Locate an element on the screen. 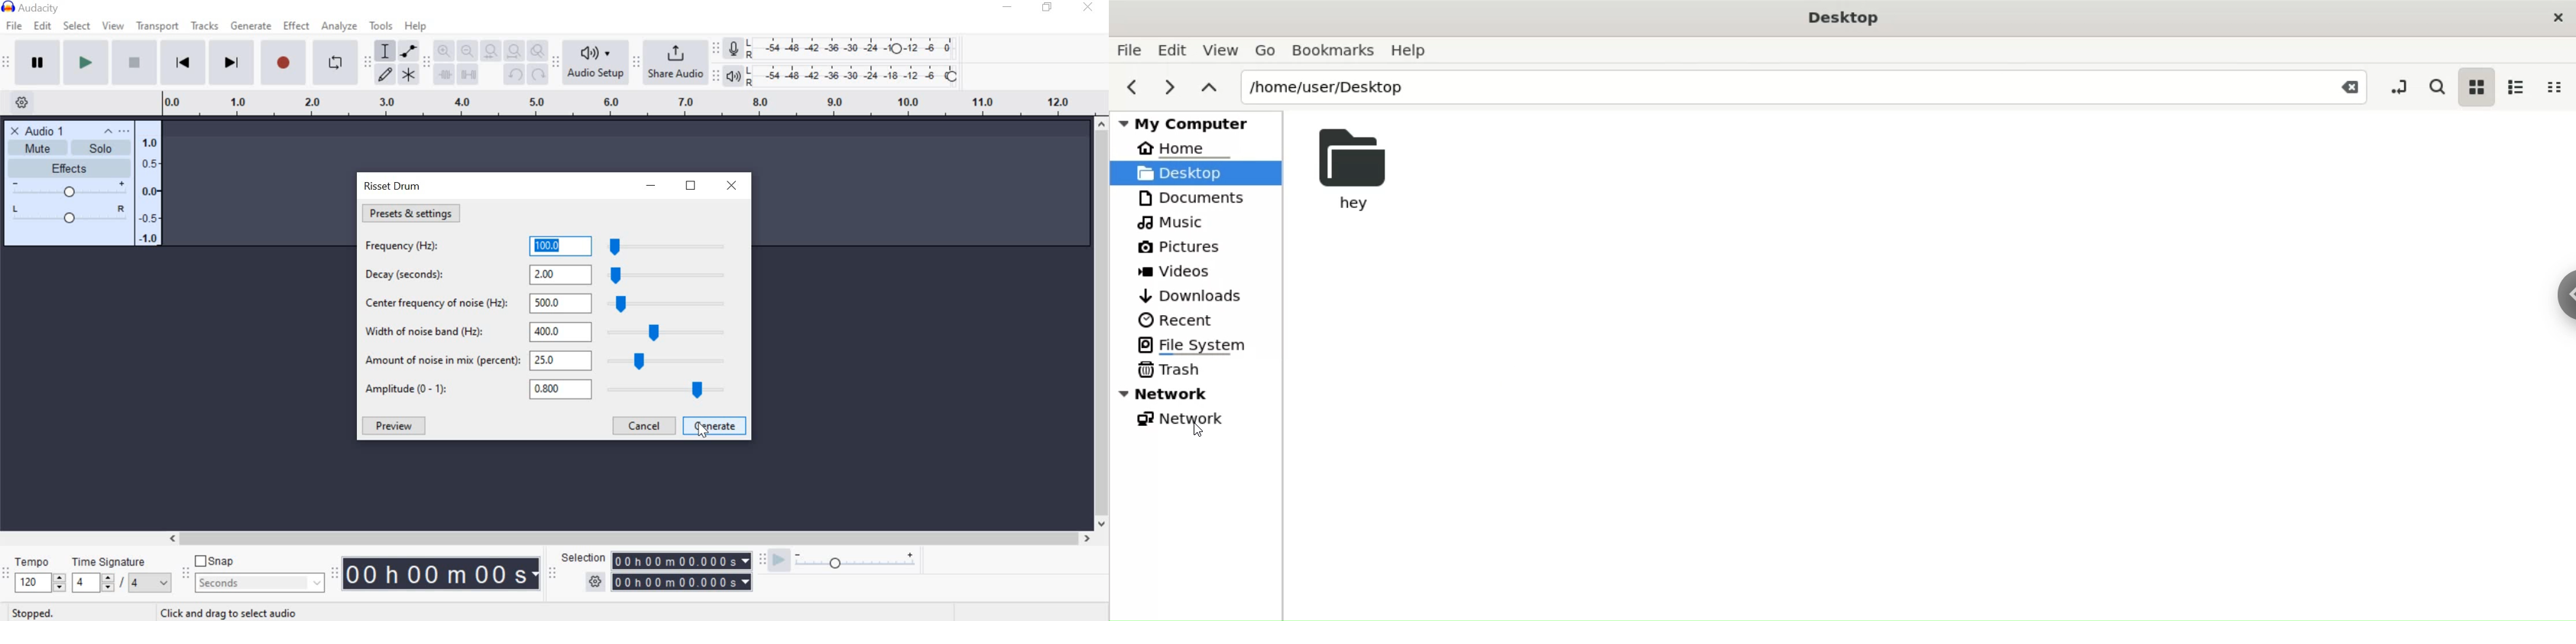  Fit selection to width is located at coordinates (488, 50).